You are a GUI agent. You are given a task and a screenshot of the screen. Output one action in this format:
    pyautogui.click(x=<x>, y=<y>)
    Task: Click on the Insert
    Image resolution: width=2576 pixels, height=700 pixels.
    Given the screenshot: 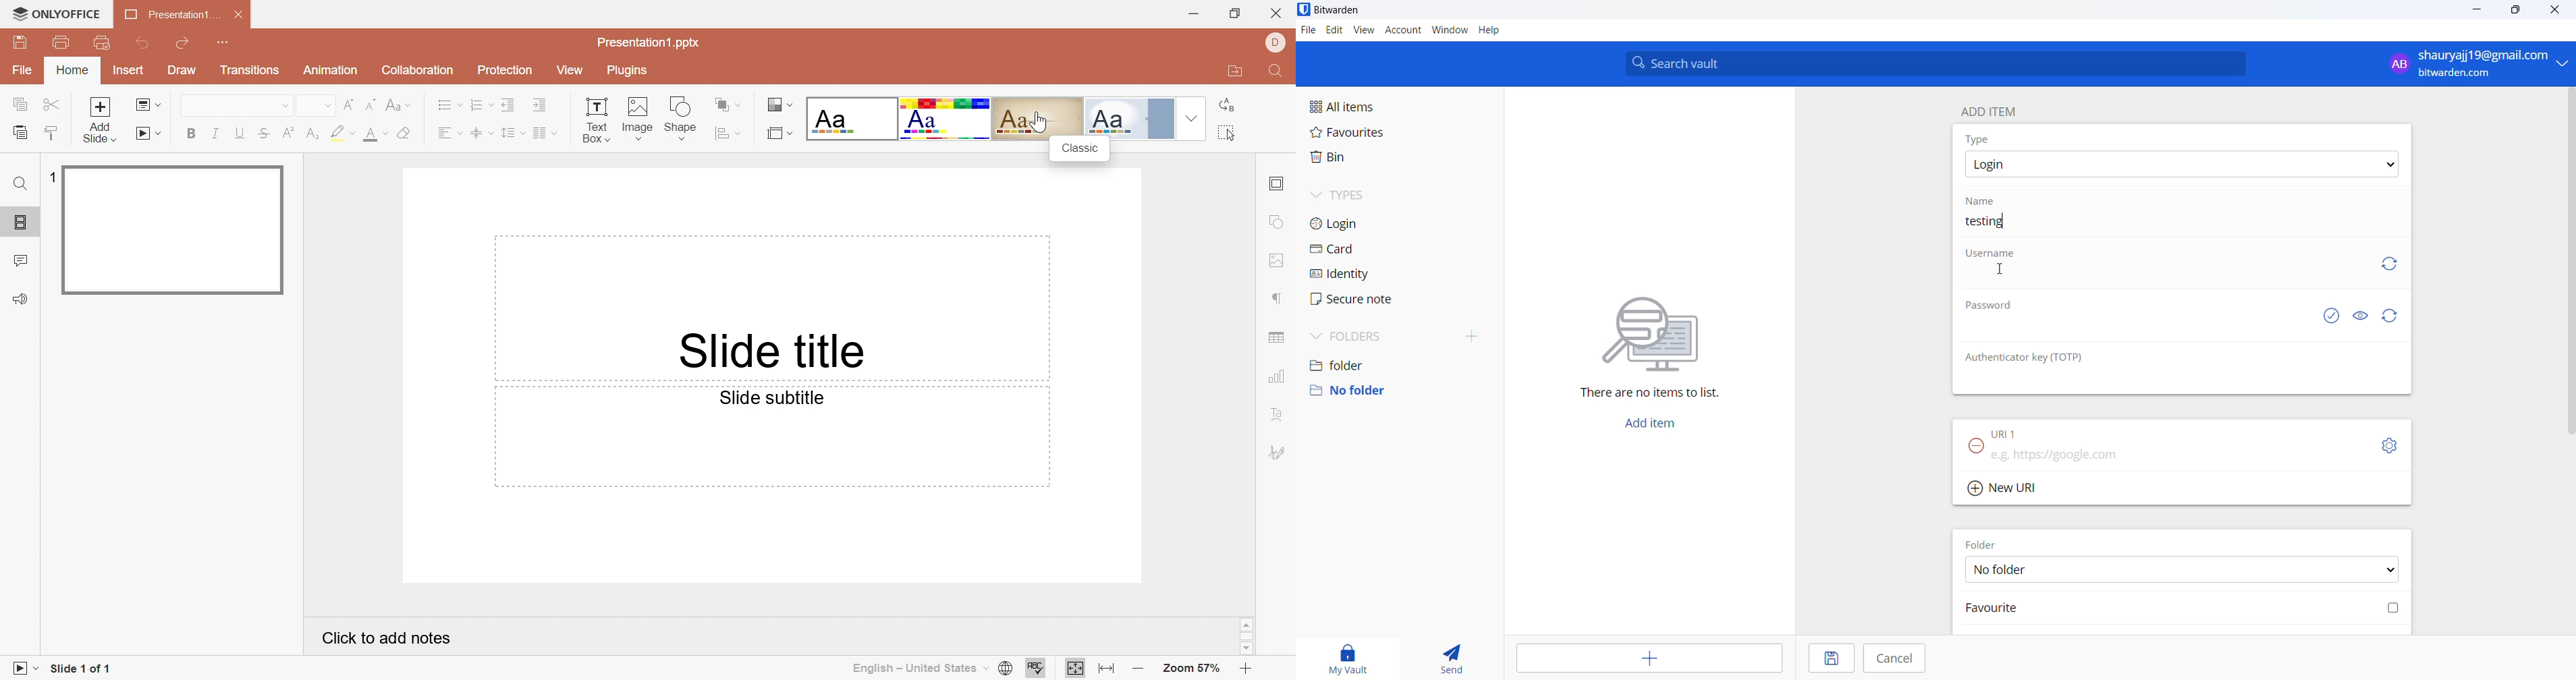 What is the action you would take?
    pyautogui.click(x=129, y=69)
    